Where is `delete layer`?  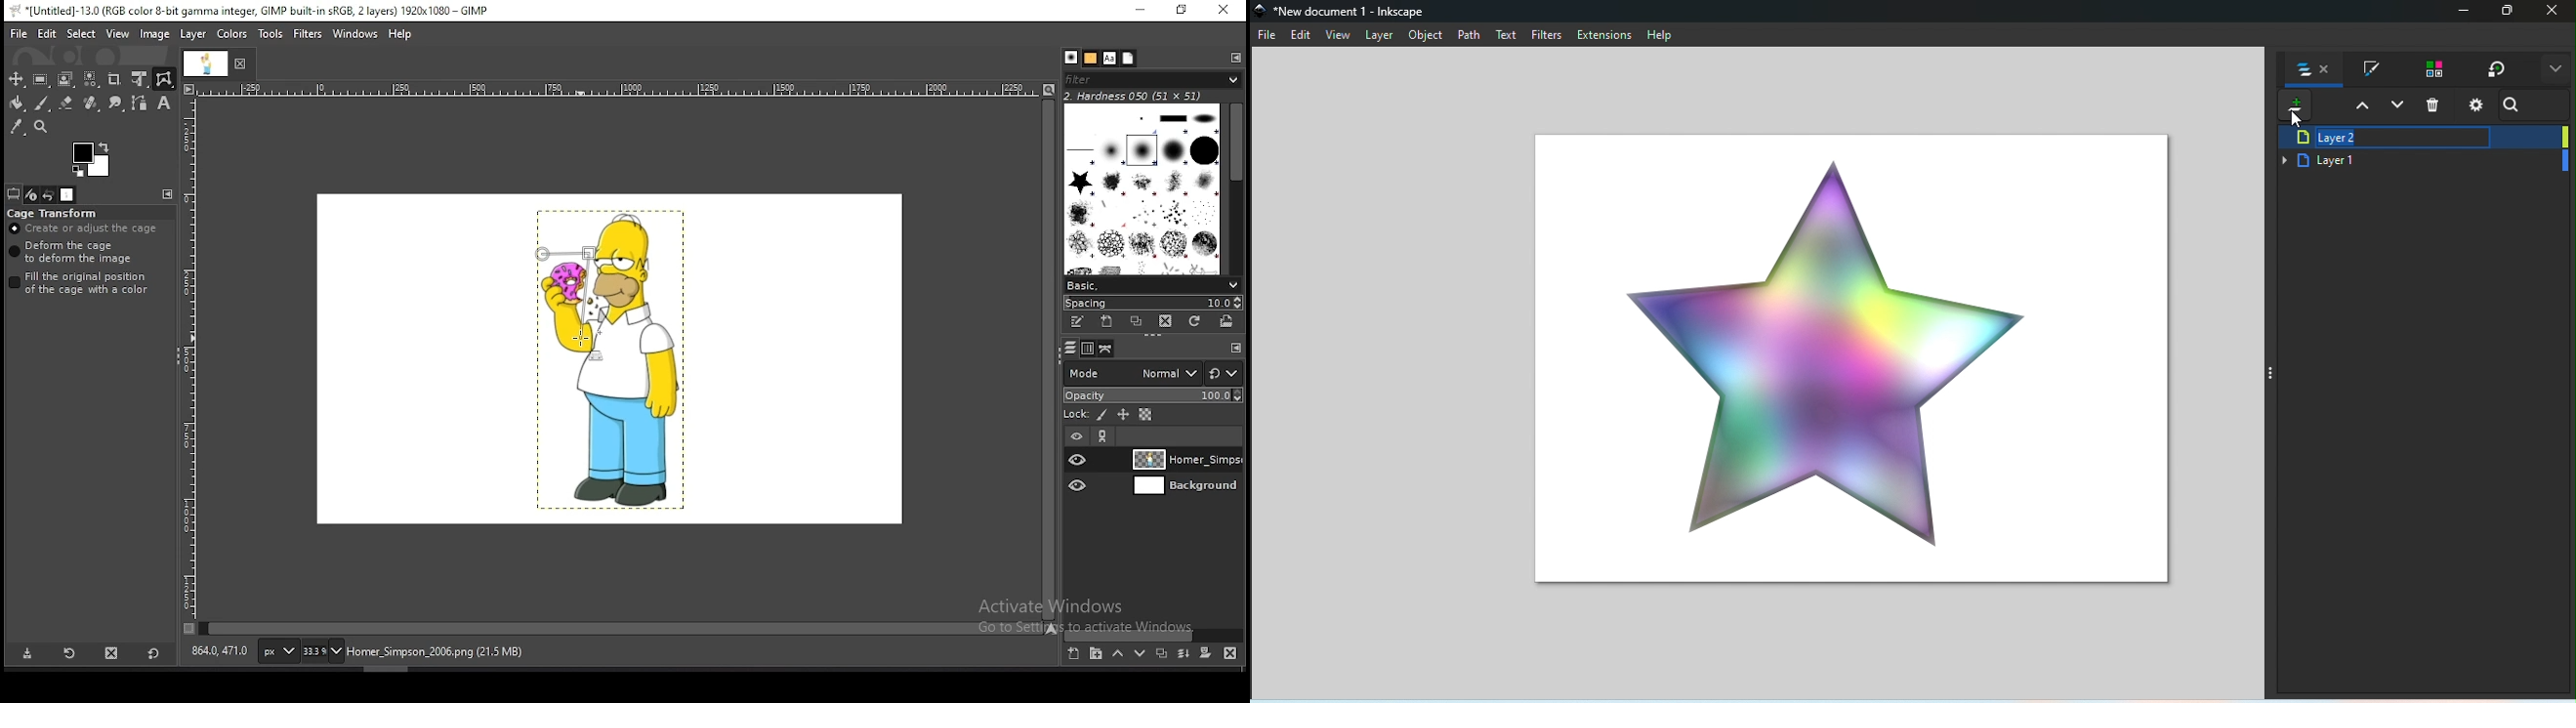 delete layer is located at coordinates (1227, 653).